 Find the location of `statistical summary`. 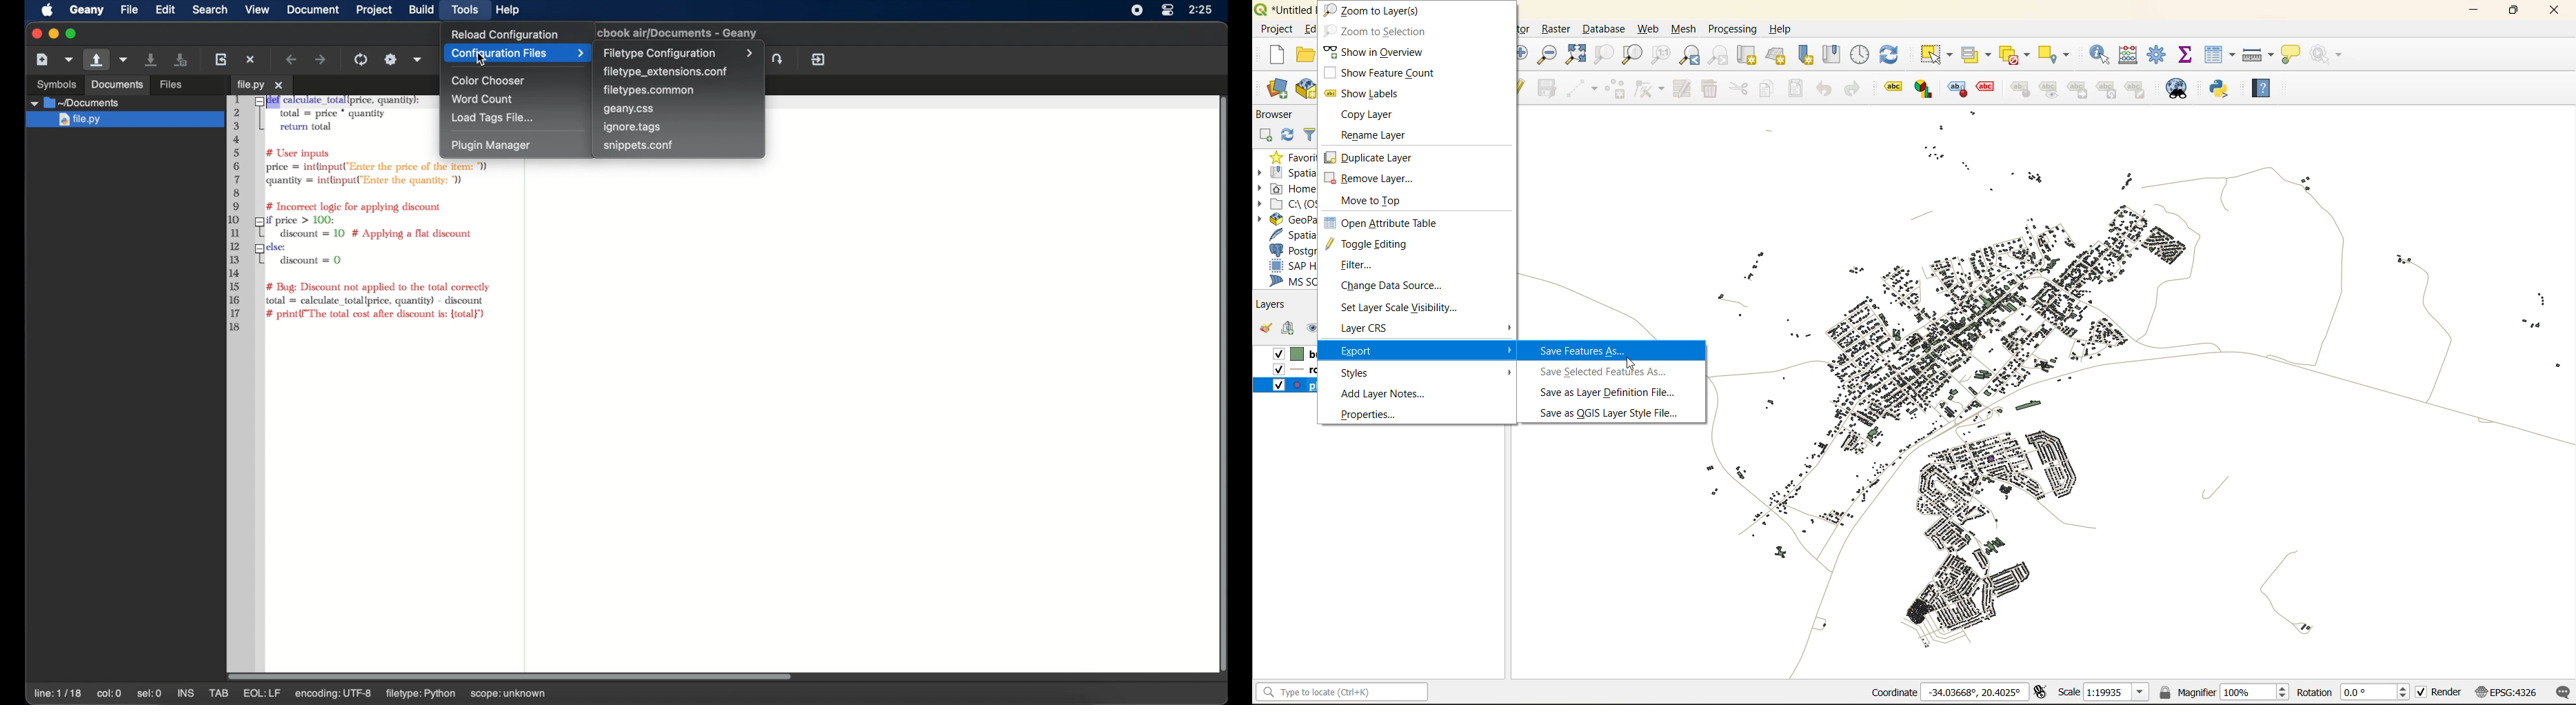

statistical summary is located at coordinates (2190, 55).